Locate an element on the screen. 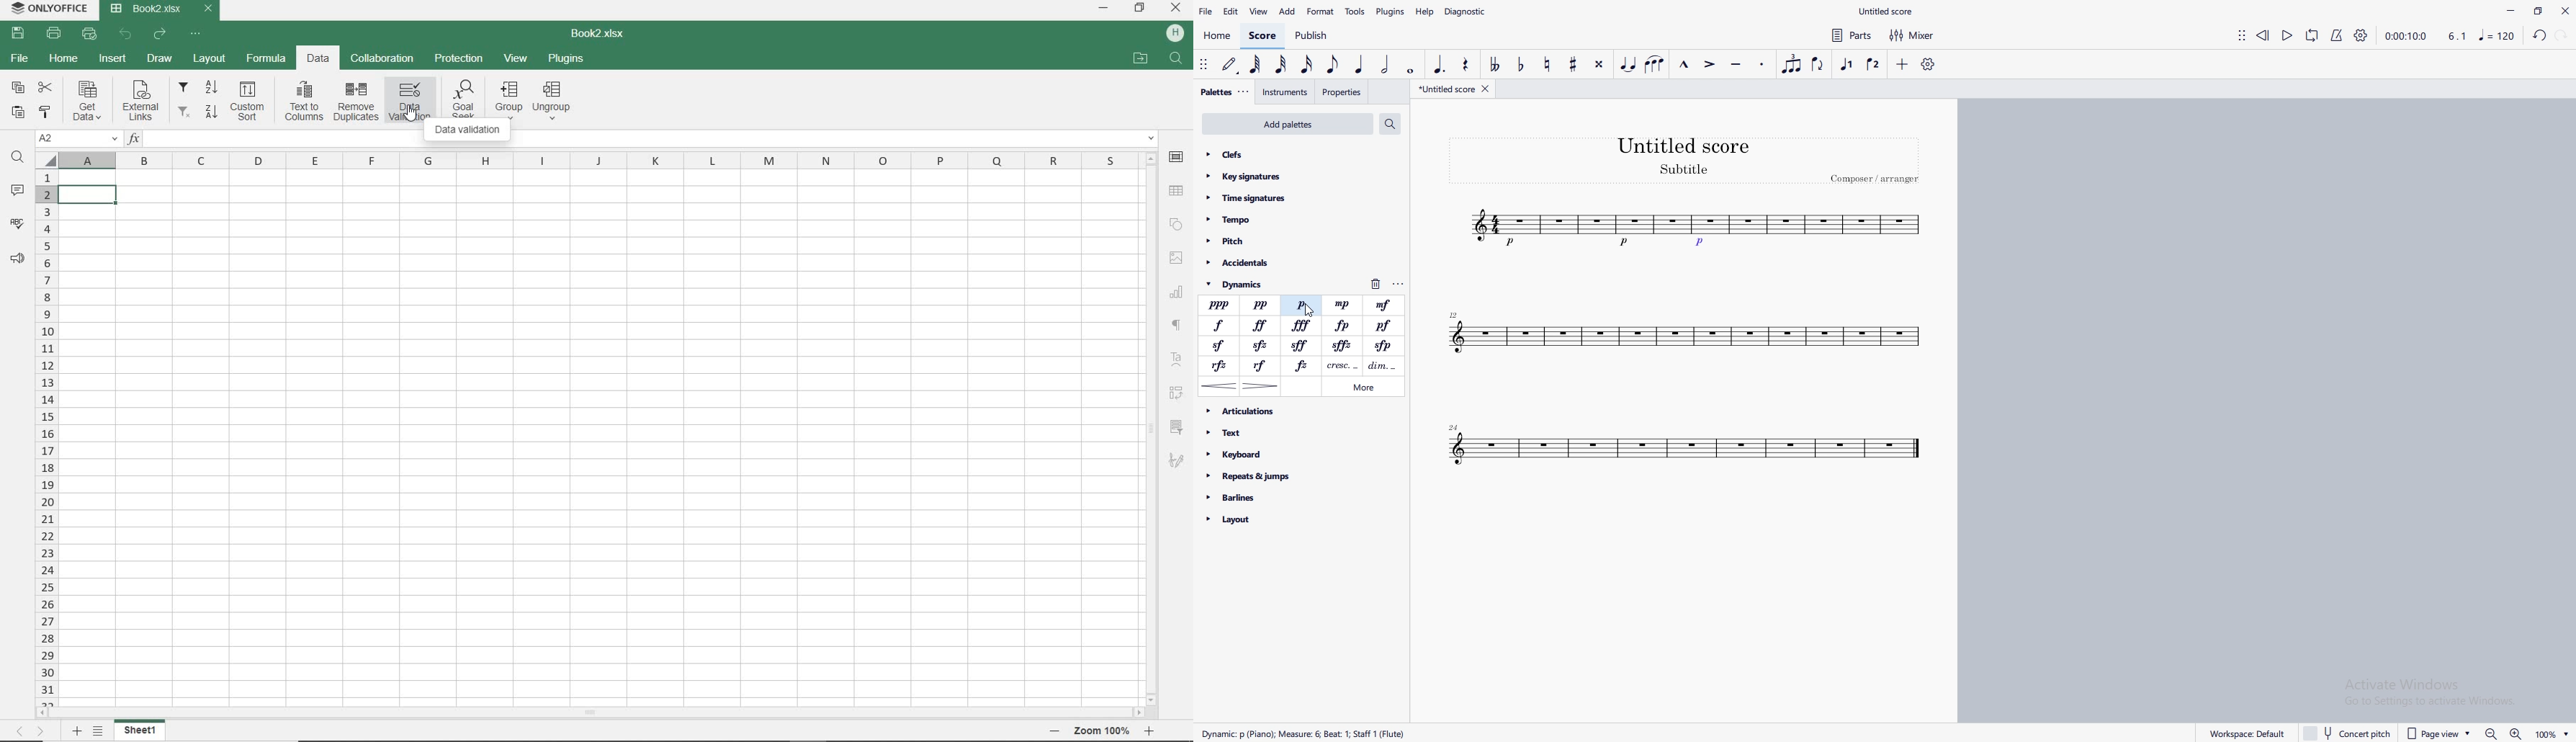 This screenshot has width=2576, height=756. CURSOR is located at coordinates (411, 113).